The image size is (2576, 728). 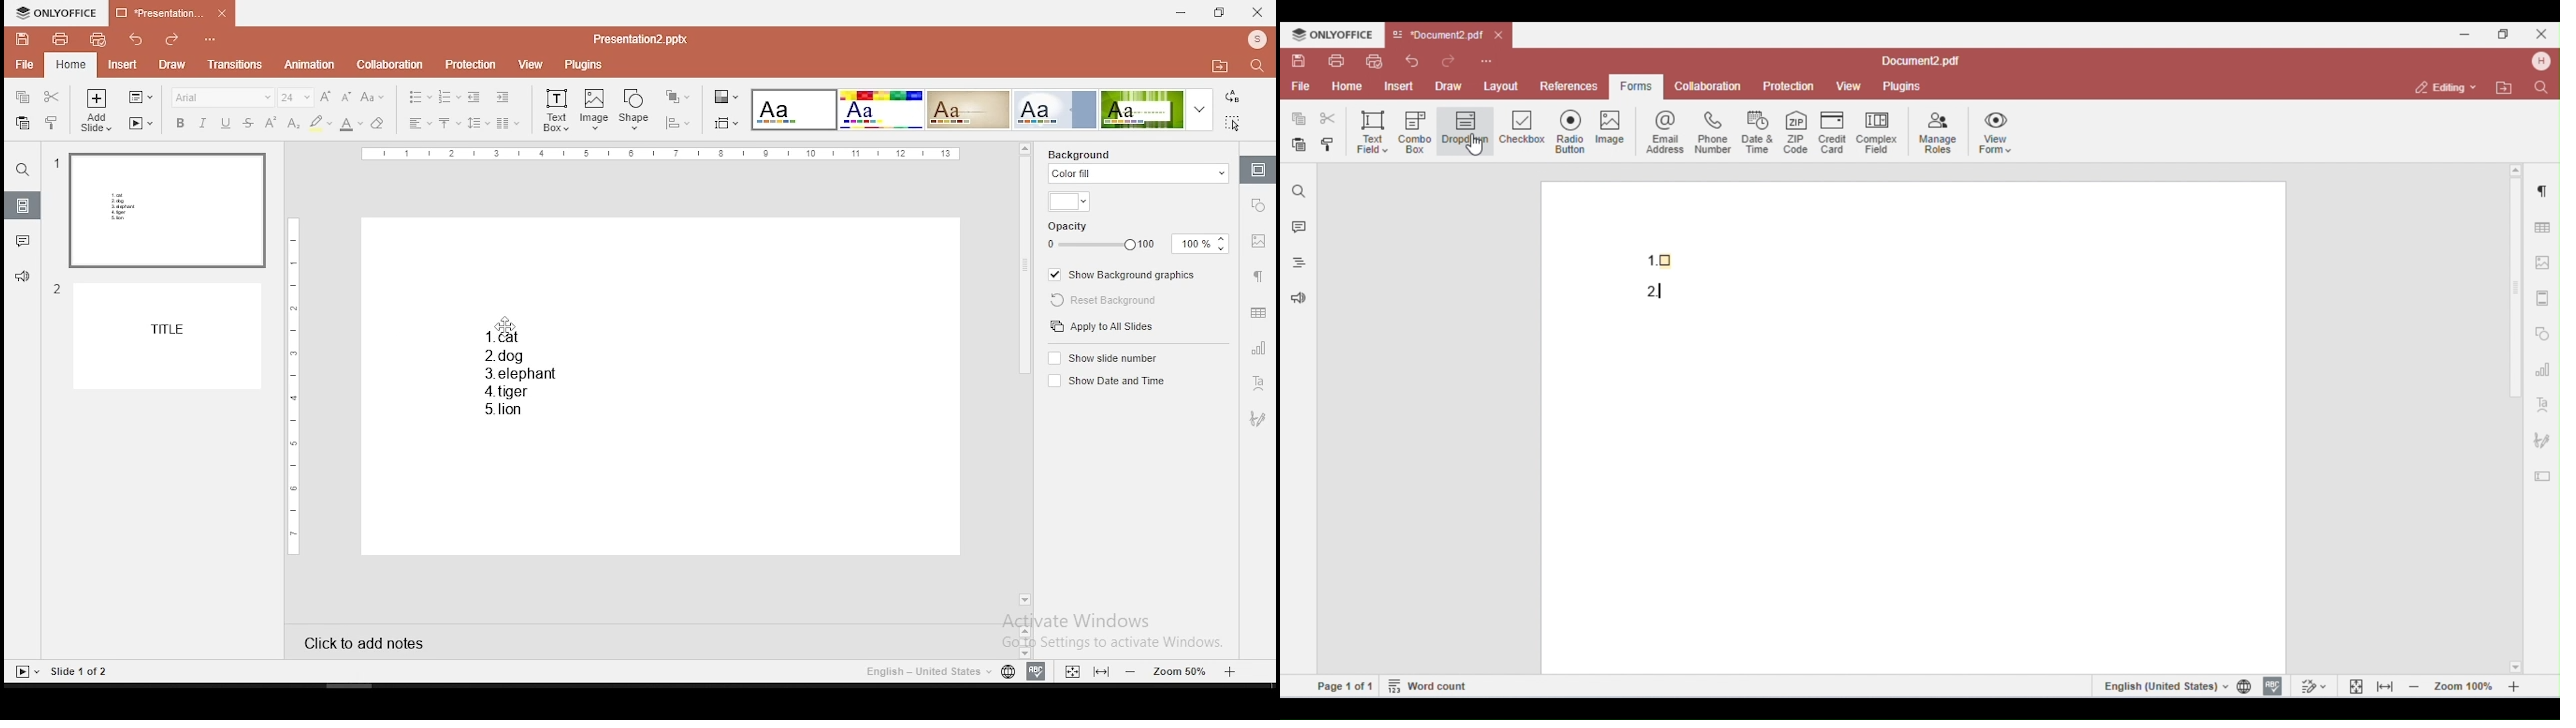 I want to click on search, so click(x=1261, y=68).